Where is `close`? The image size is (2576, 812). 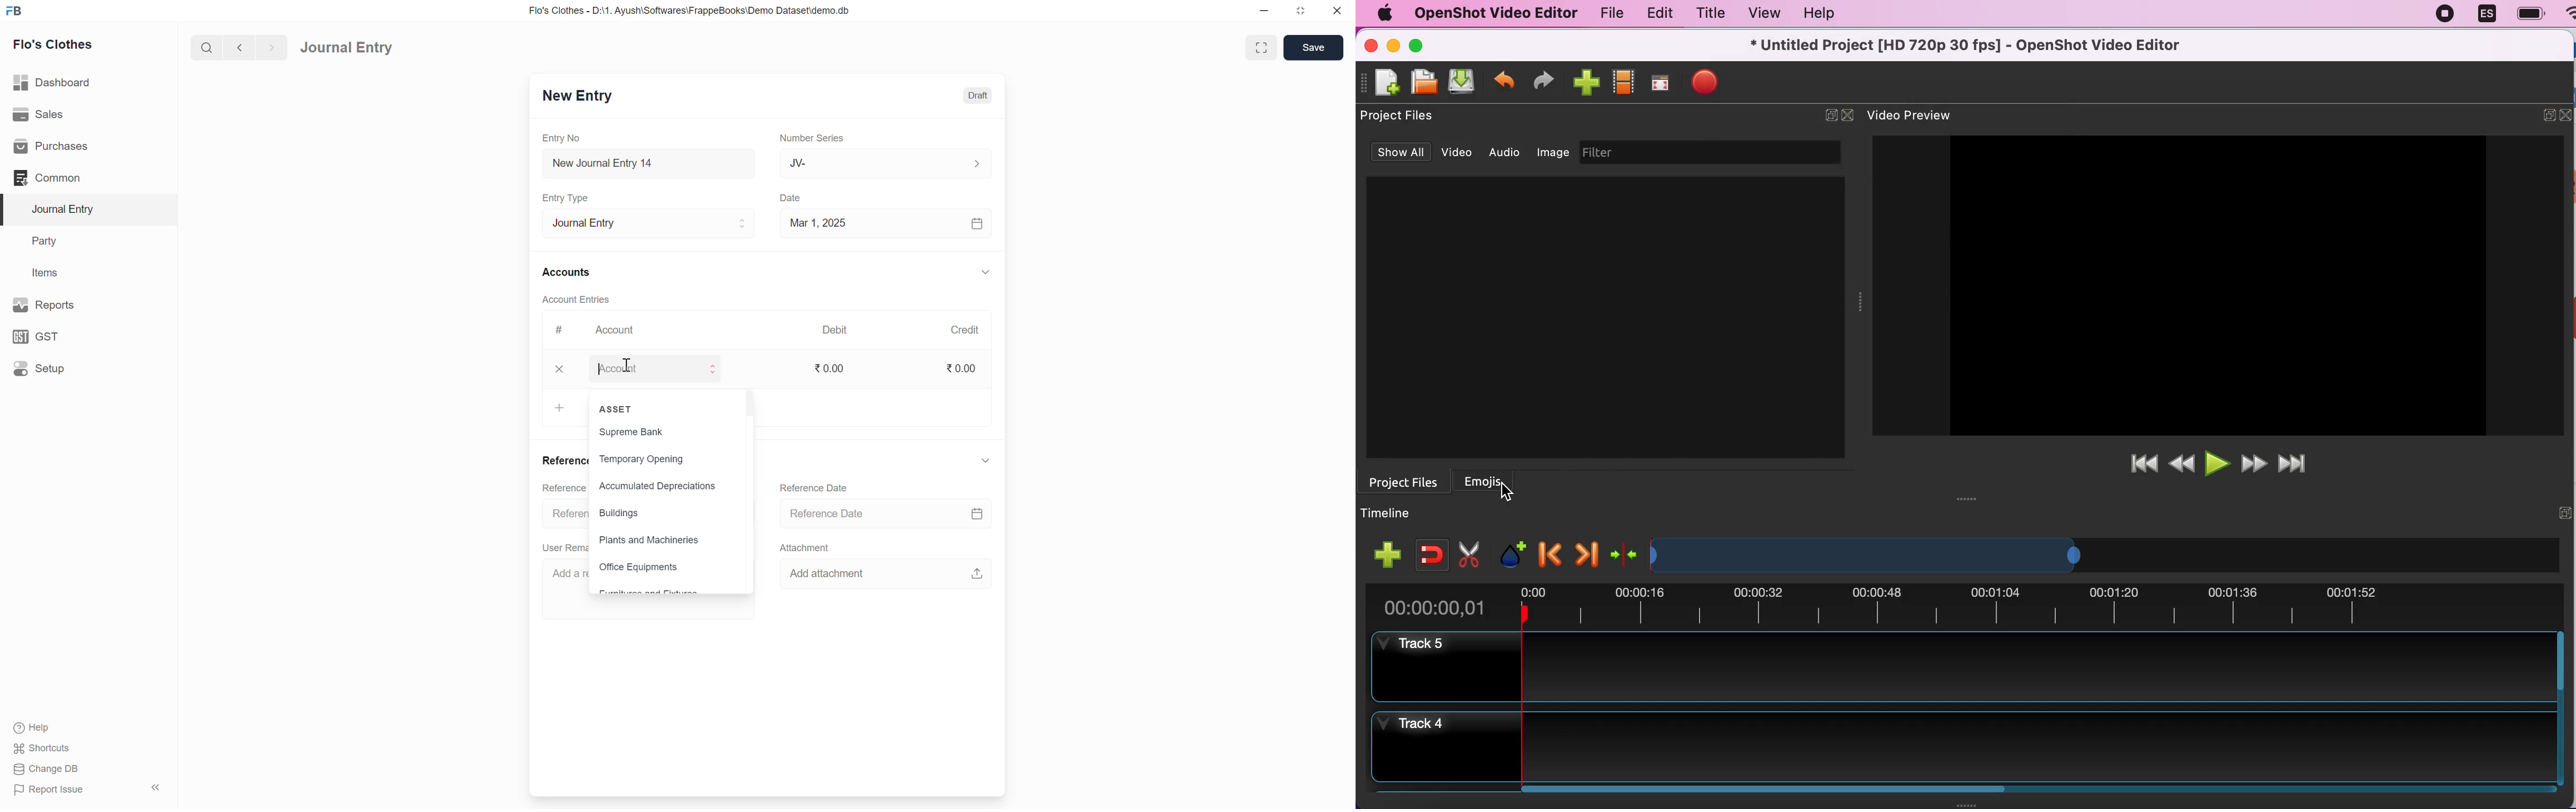
close is located at coordinates (1337, 11).